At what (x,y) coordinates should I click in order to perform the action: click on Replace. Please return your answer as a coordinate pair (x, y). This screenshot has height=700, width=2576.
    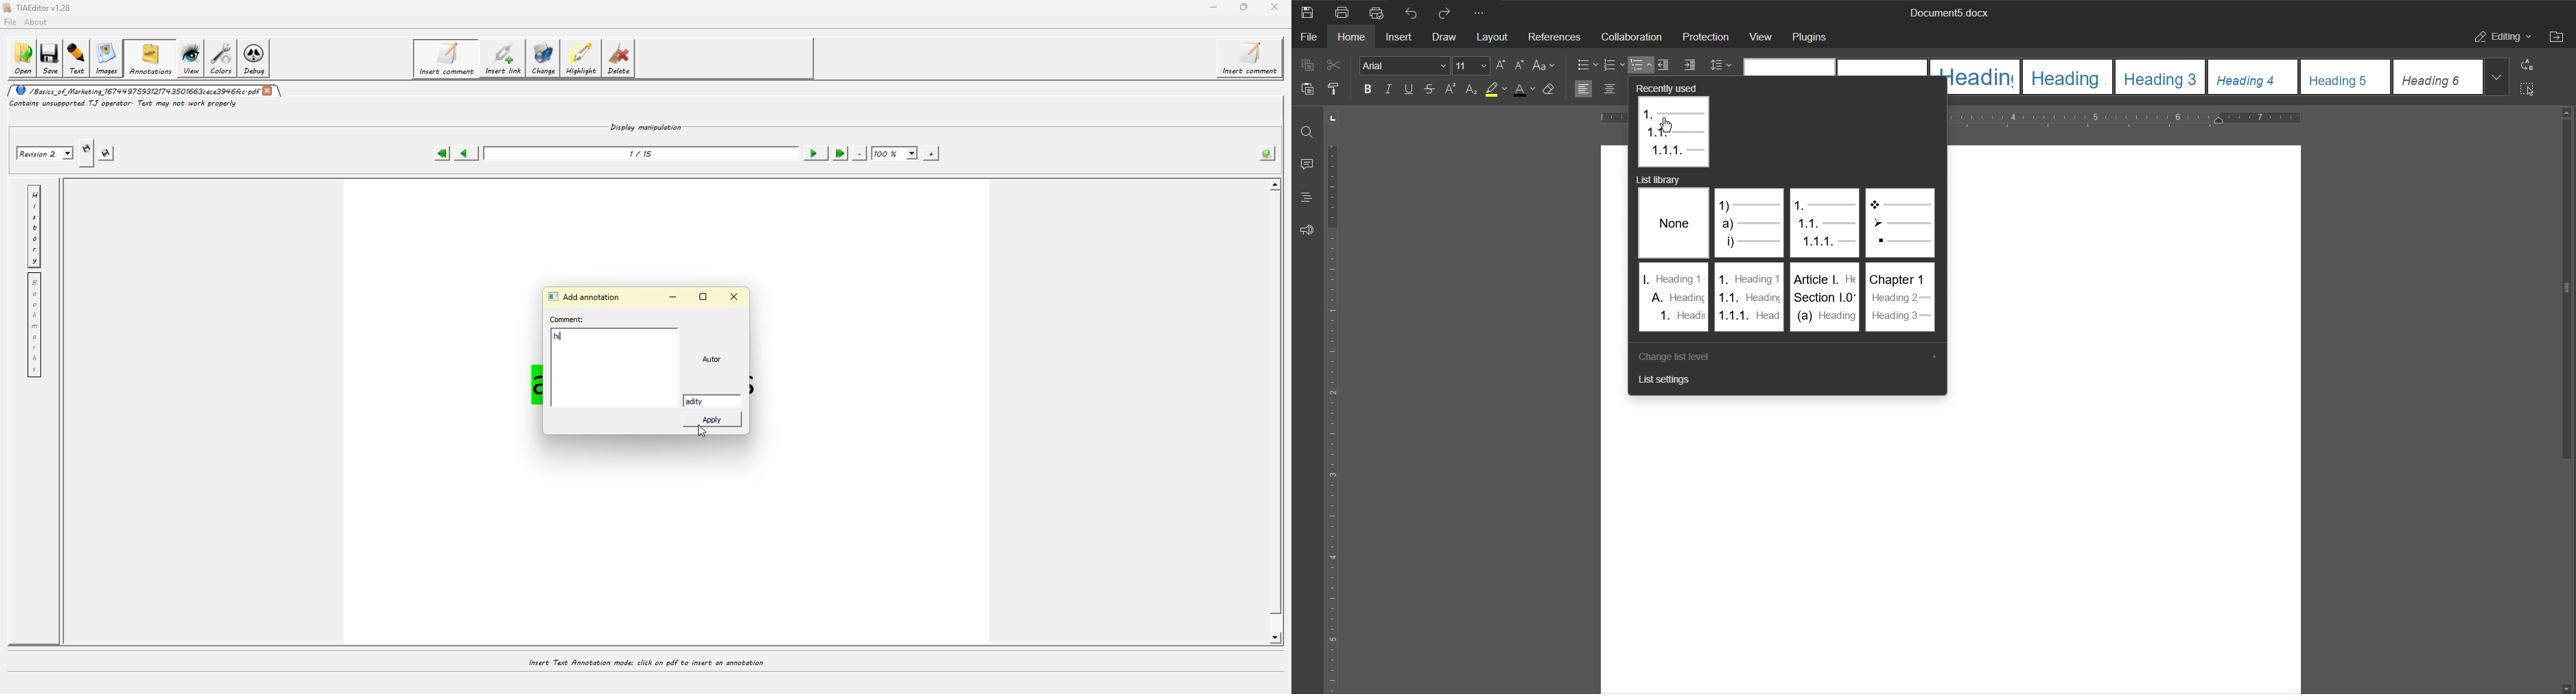
    Looking at the image, I should click on (2527, 66).